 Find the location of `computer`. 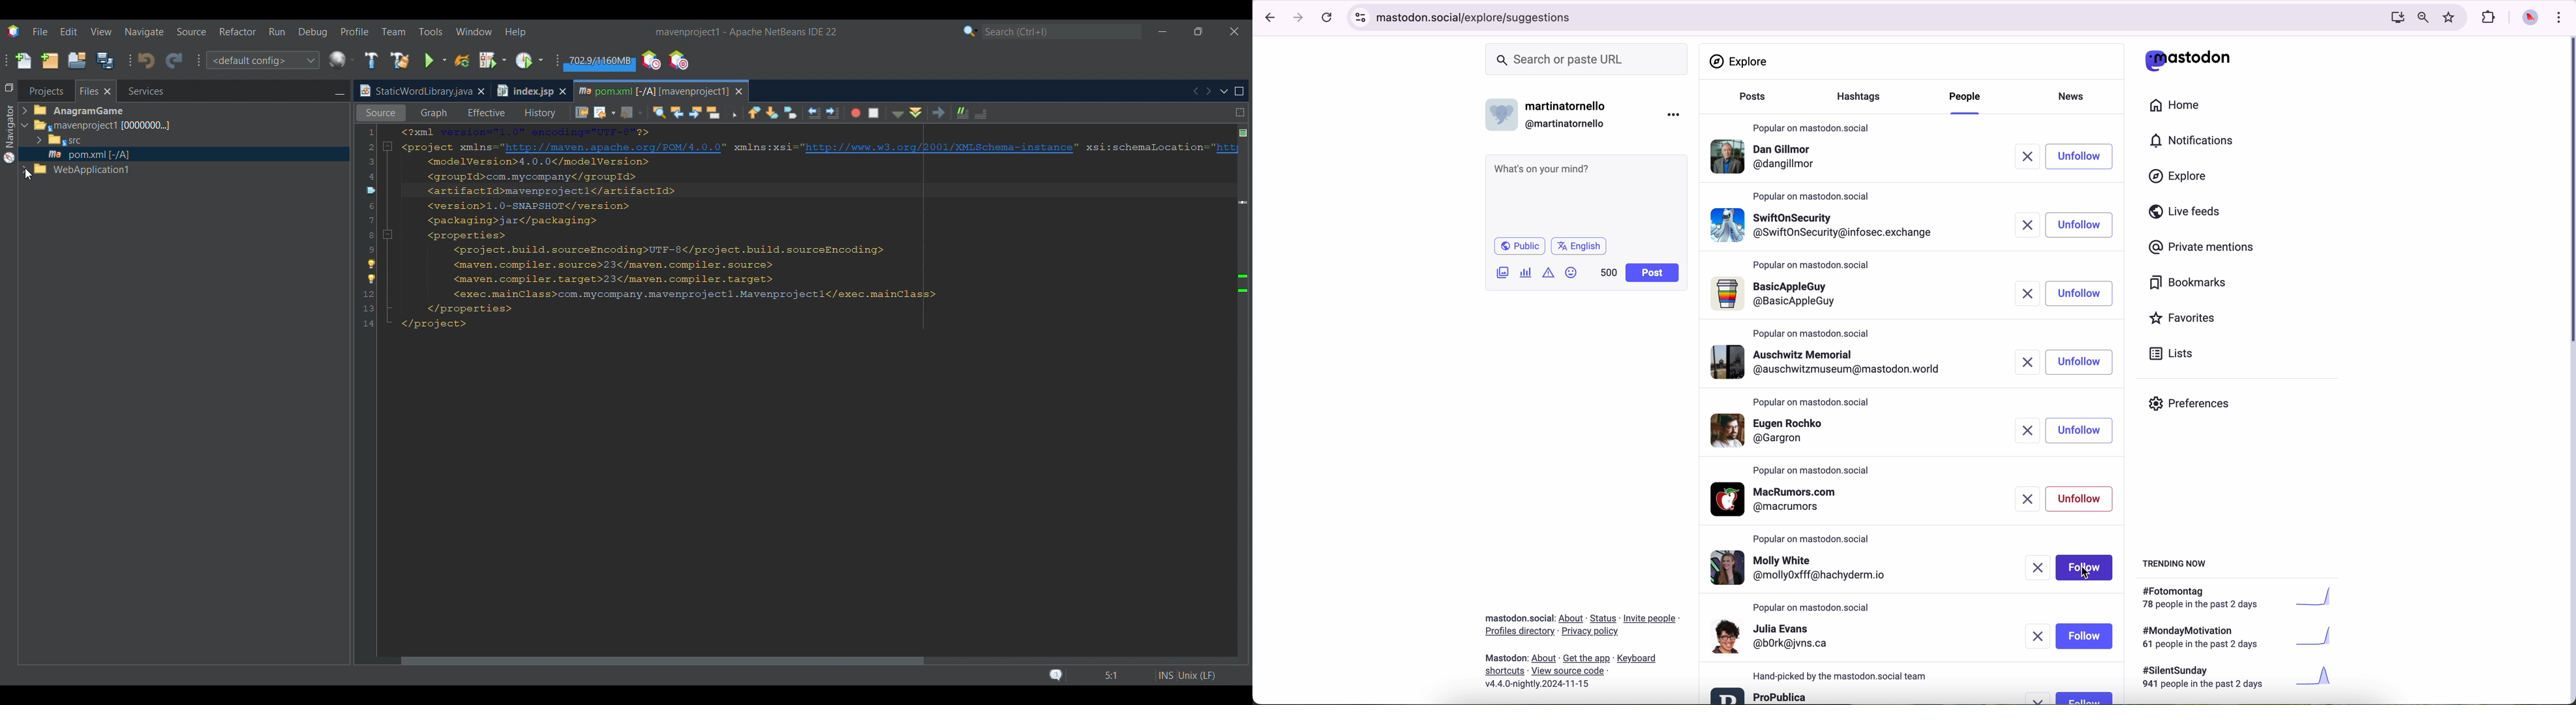

computer is located at coordinates (2394, 17).